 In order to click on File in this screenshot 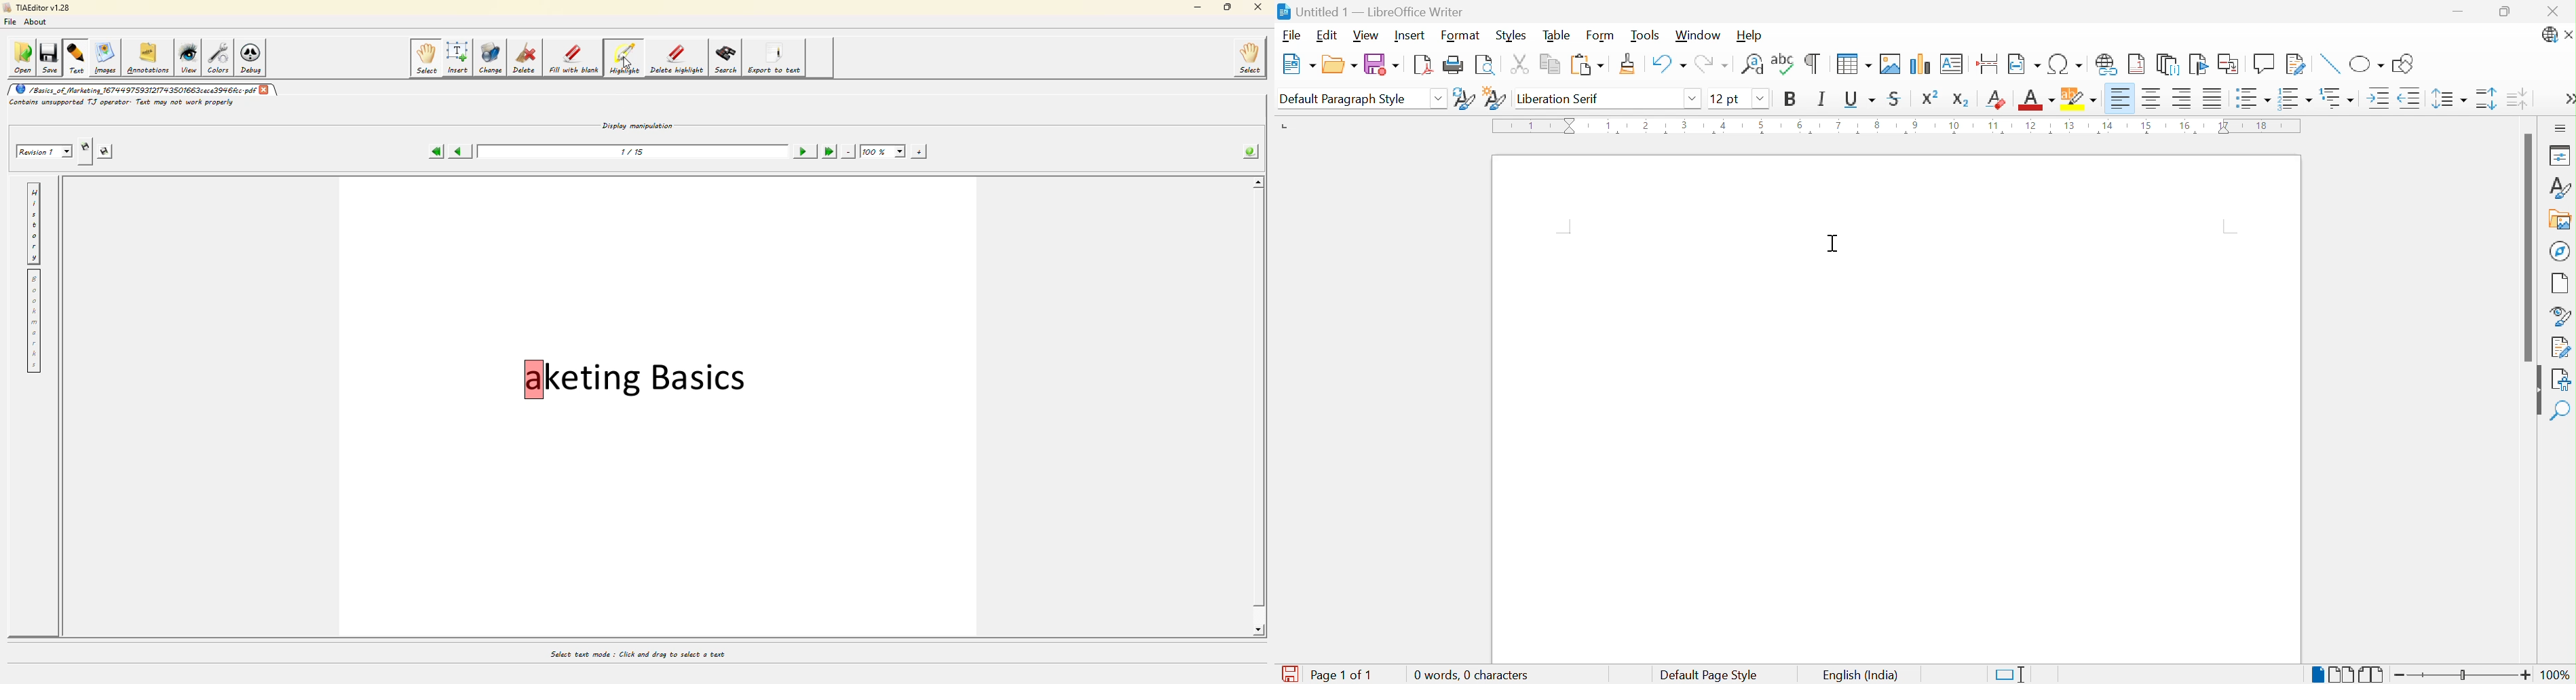, I will do `click(1291, 36)`.